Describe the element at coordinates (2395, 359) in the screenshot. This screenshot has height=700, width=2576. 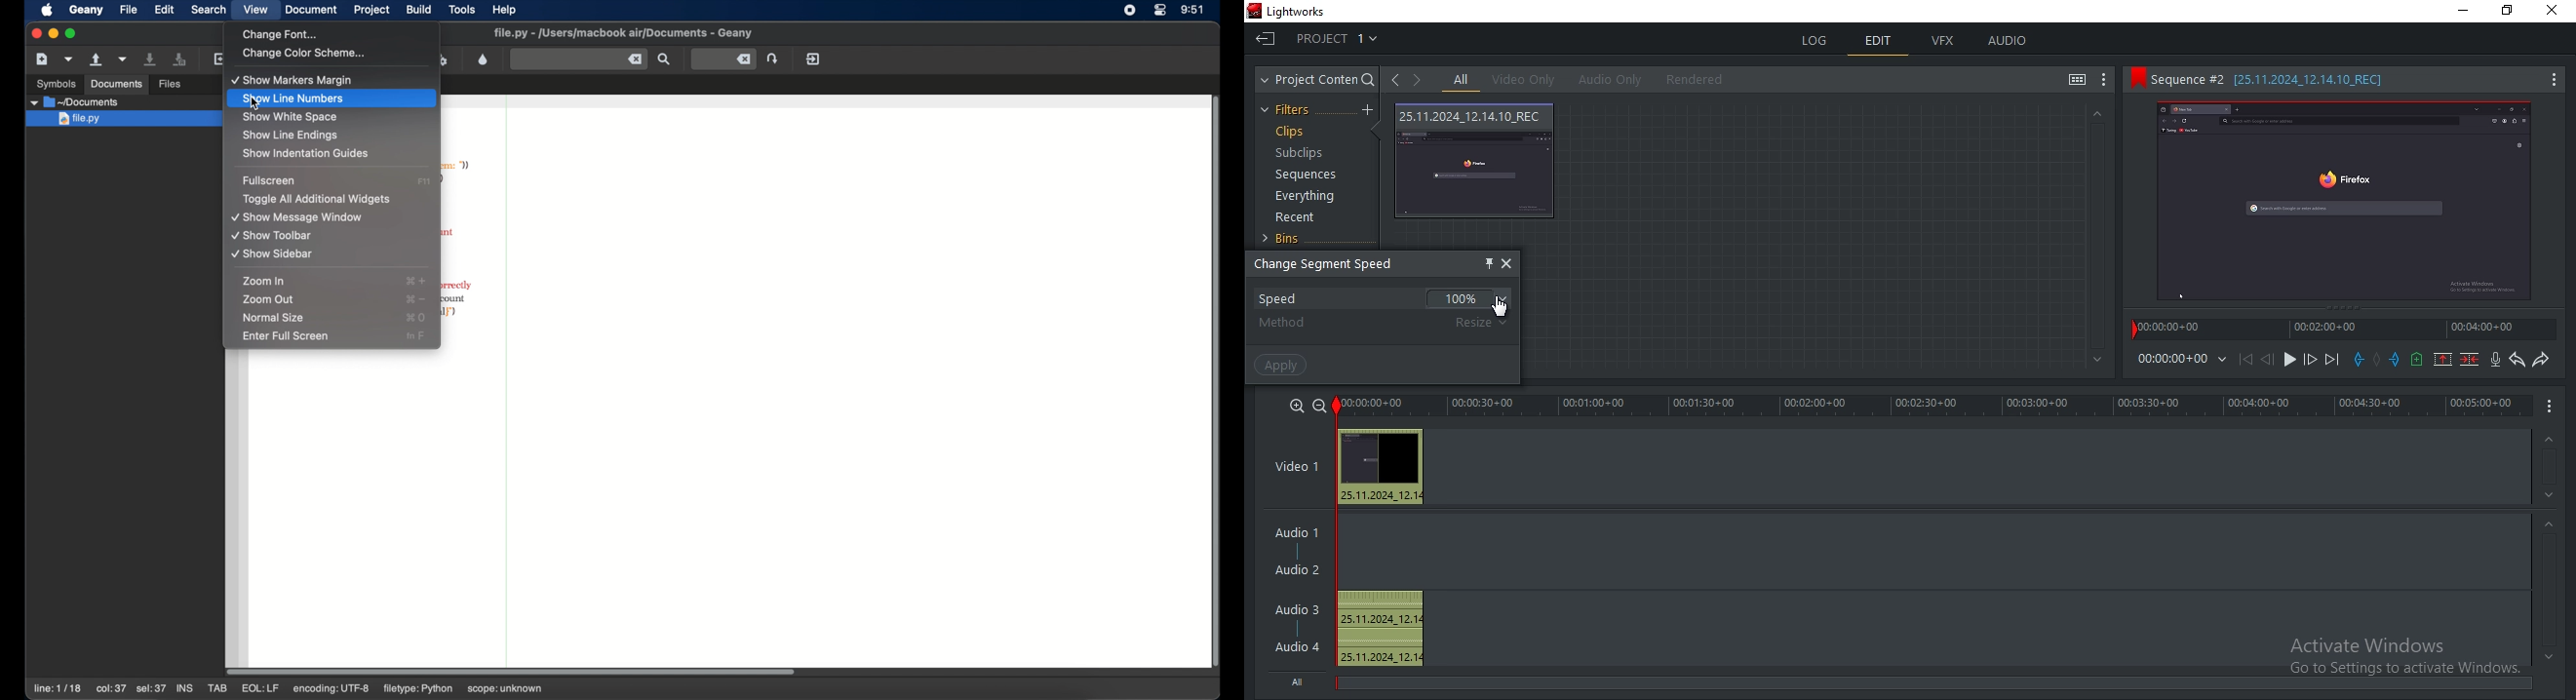
I see `add a out mark` at that location.